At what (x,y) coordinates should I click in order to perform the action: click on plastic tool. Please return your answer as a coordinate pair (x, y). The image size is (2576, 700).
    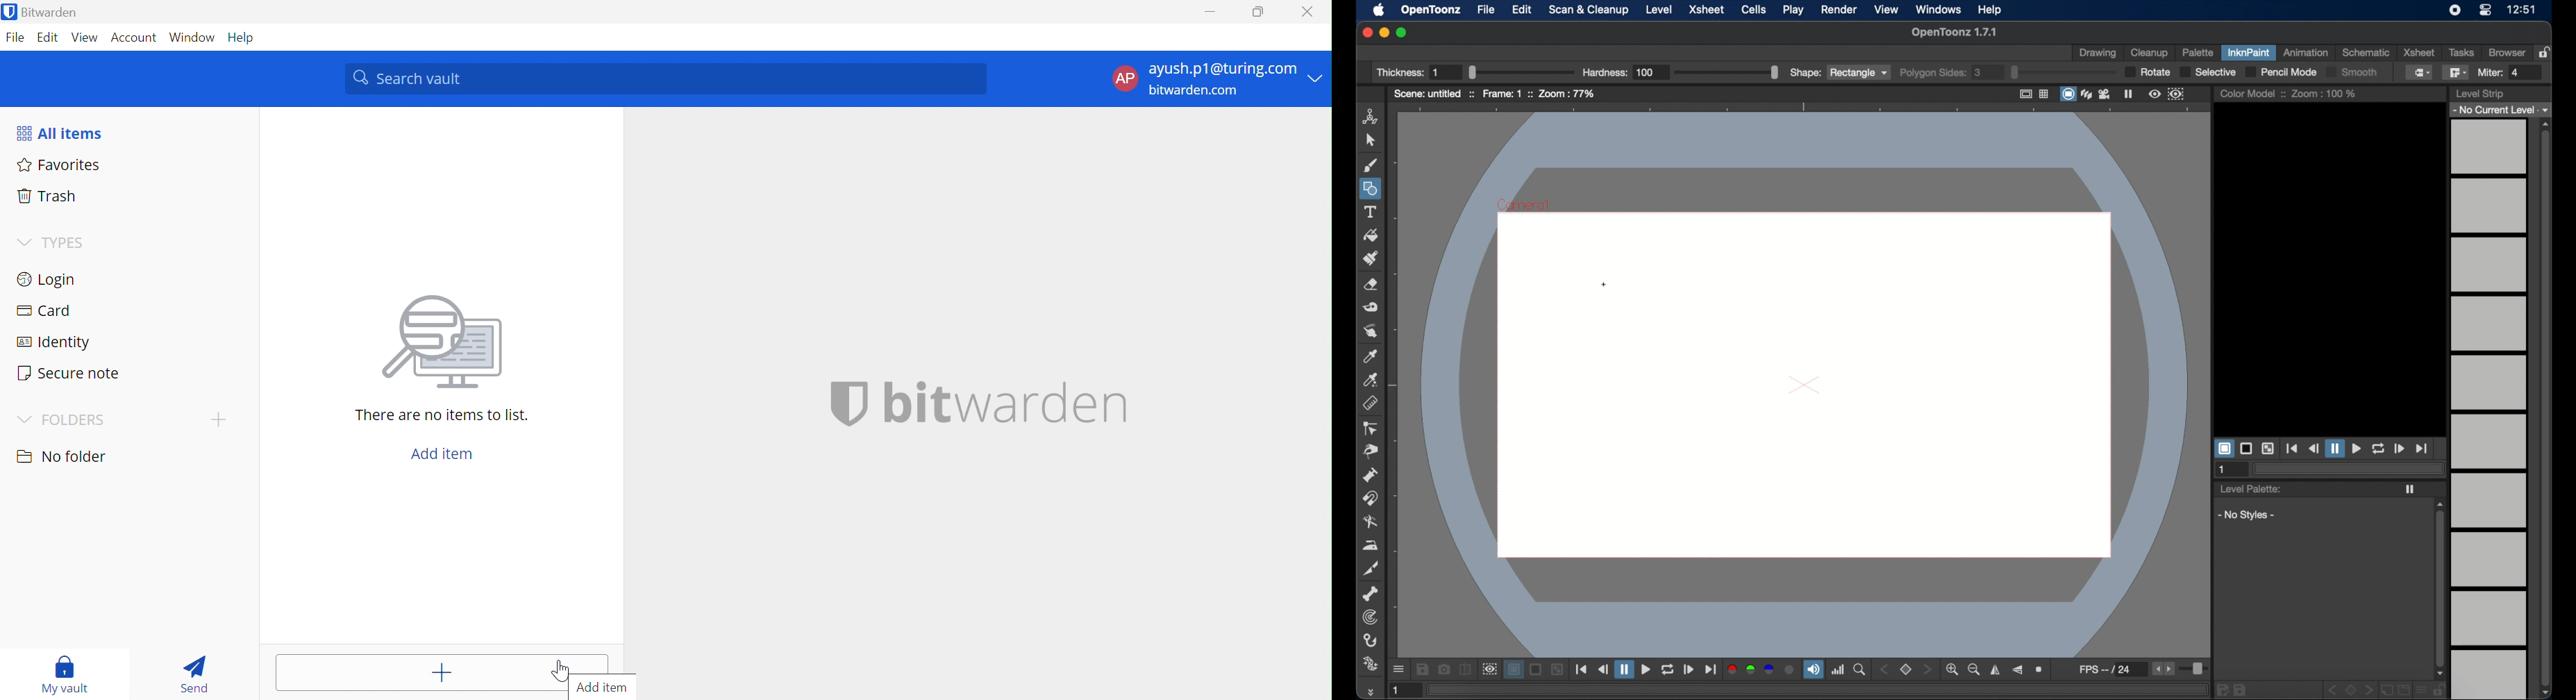
    Looking at the image, I should click on (1370, 664).